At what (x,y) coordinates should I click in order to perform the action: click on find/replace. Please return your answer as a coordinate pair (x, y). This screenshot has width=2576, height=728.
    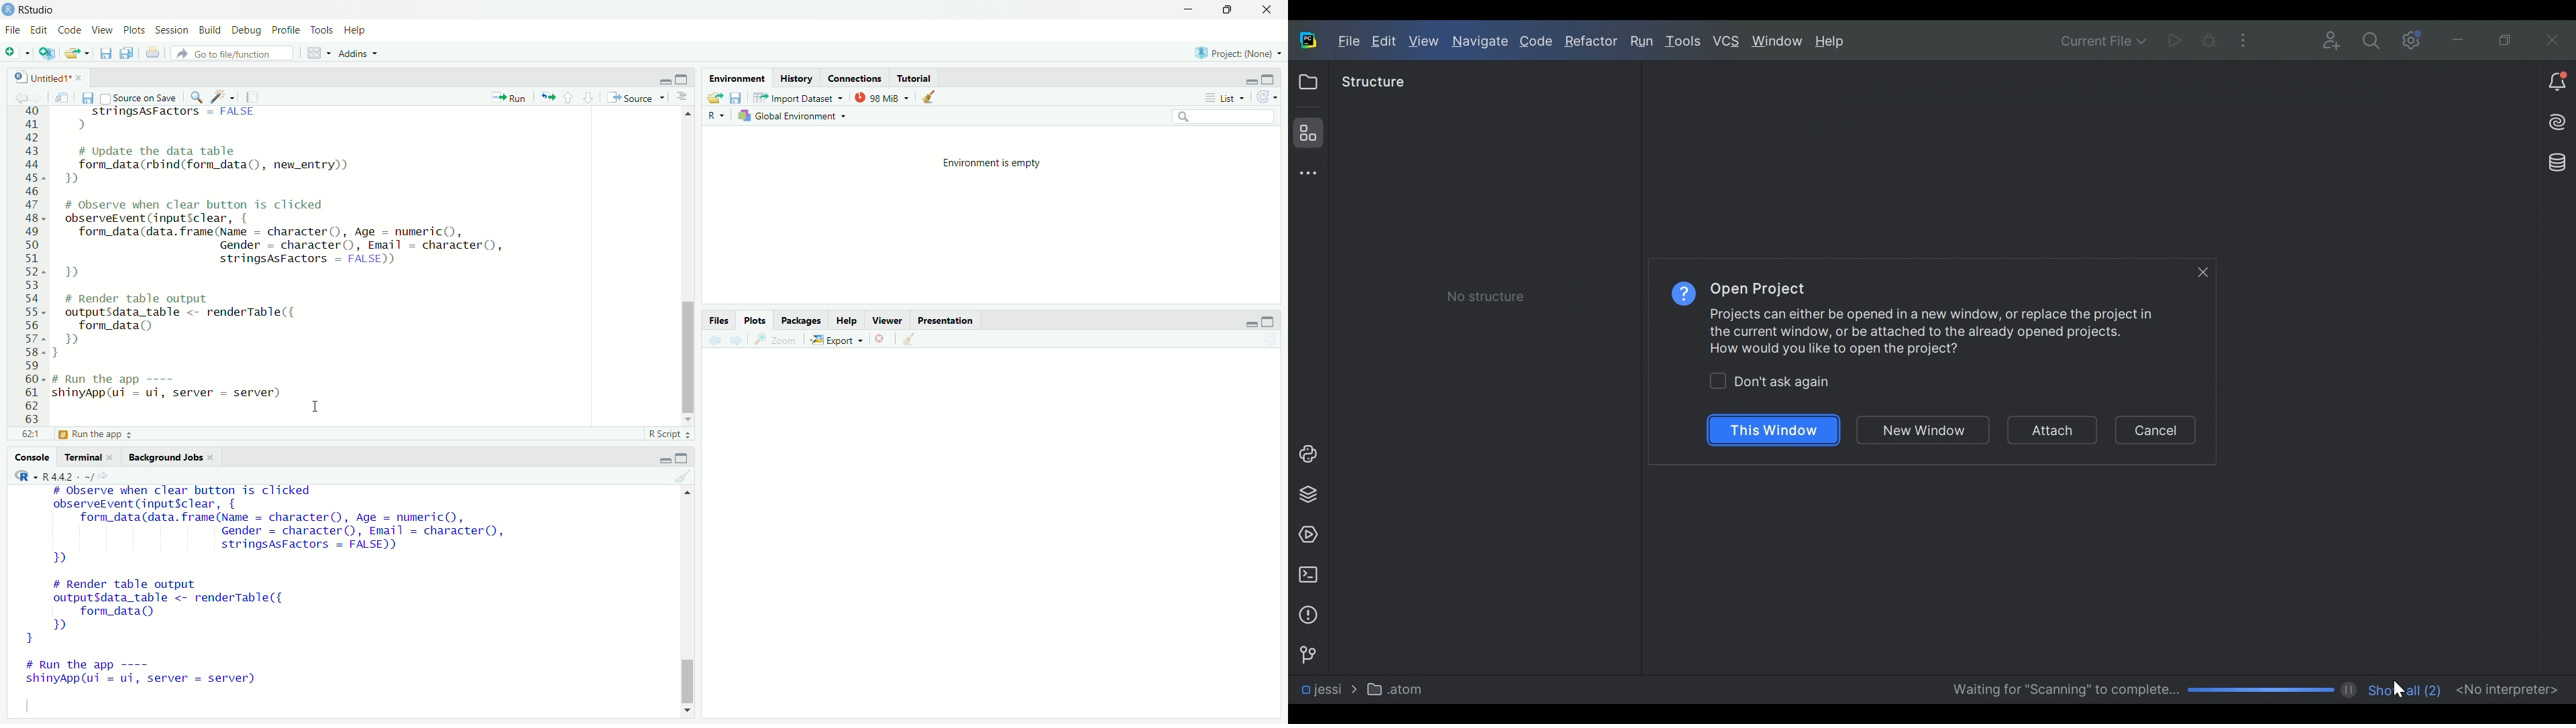
    Looking at the image, I should click on (195, 96).